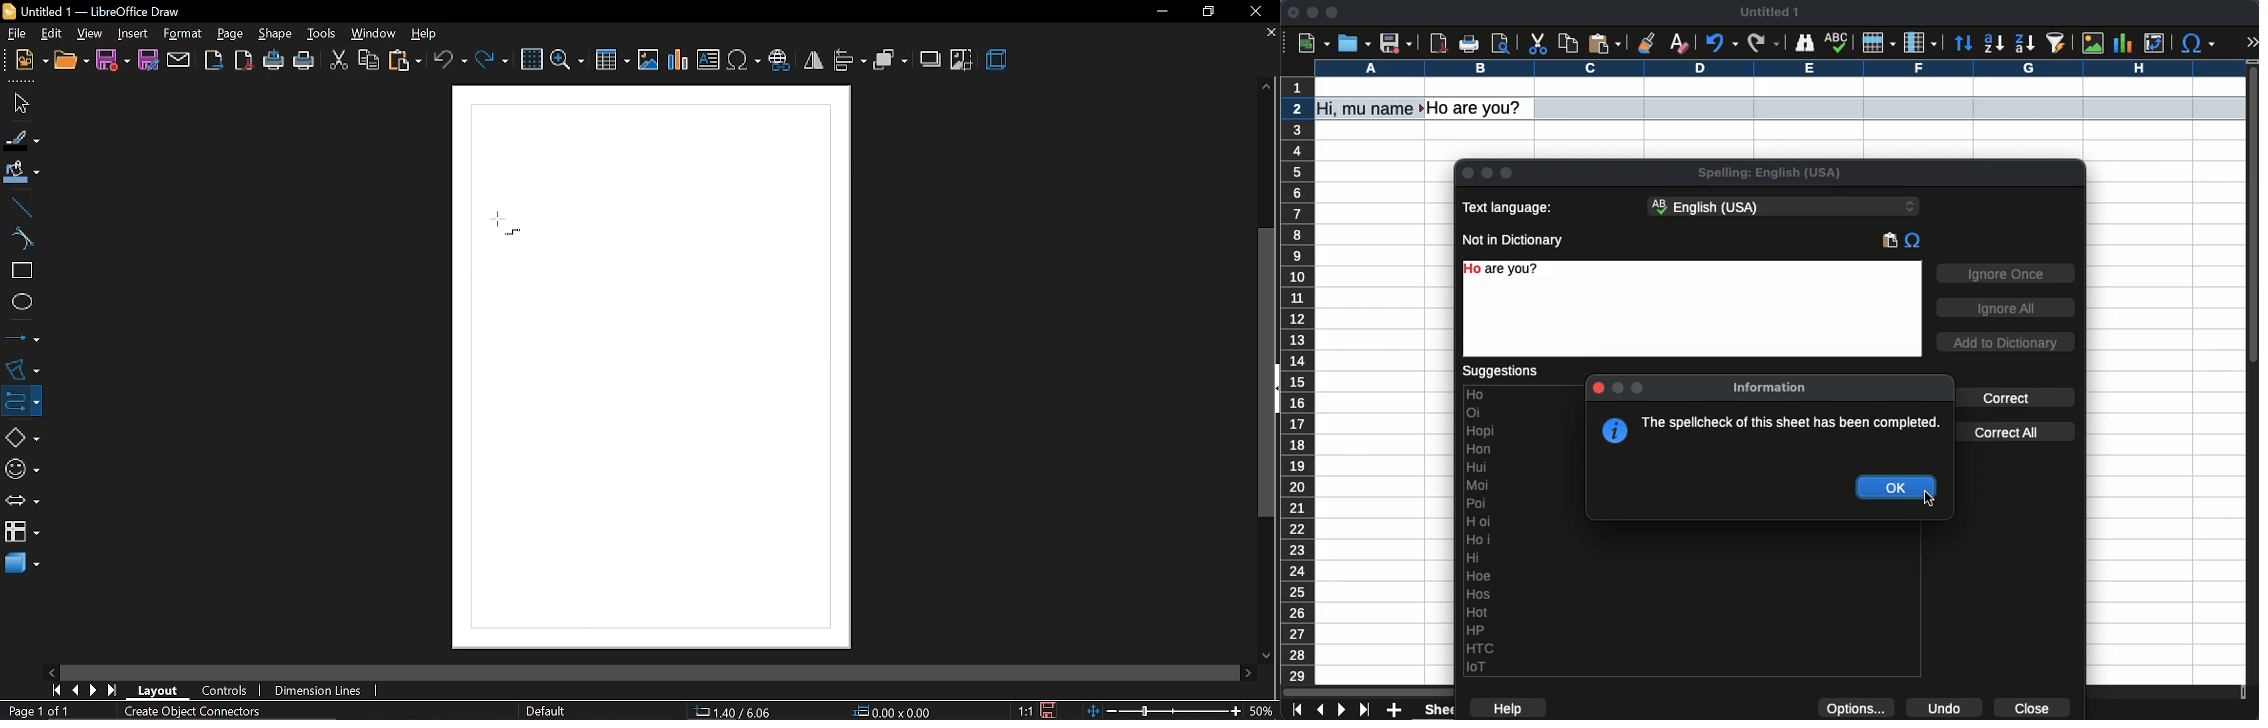  Describe the element at coordinates (22, 337) in the screenshot. I see `lines and arrows` at that location.